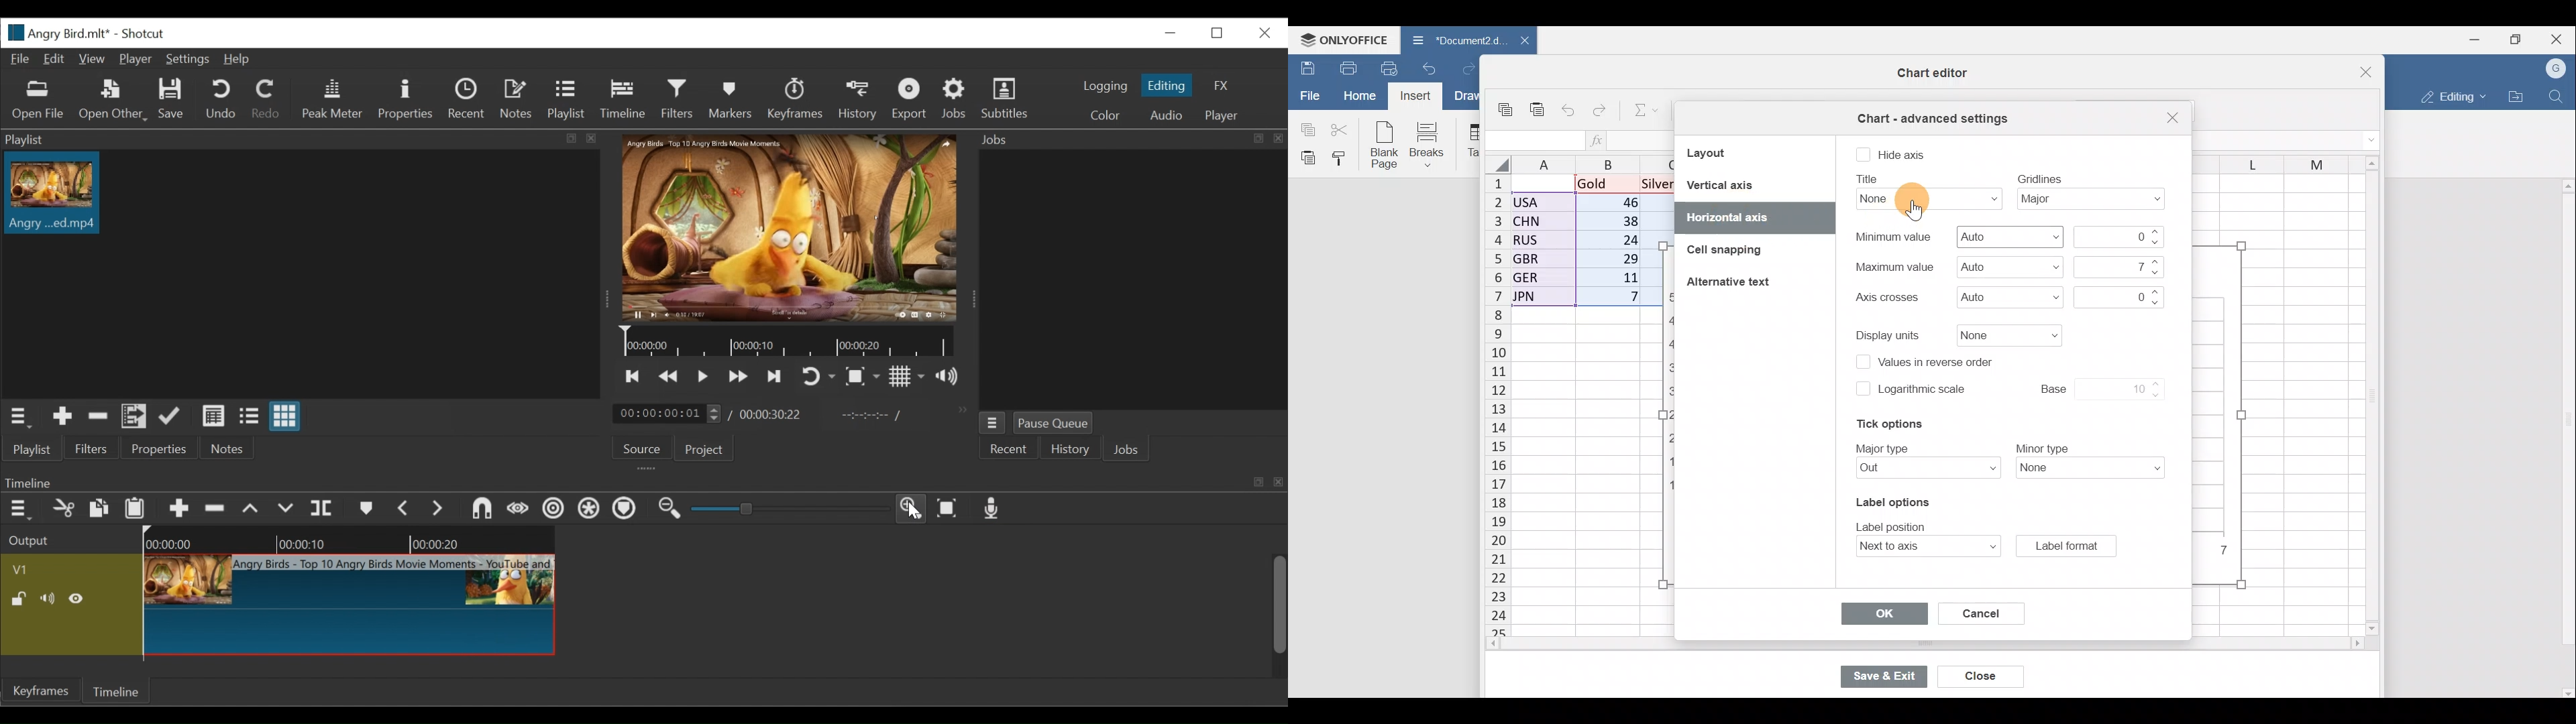 This screenshot has height=728, width=2576. Describe the element at coordinates (466, 100) in the screenshot. I see `Recent` at that location.